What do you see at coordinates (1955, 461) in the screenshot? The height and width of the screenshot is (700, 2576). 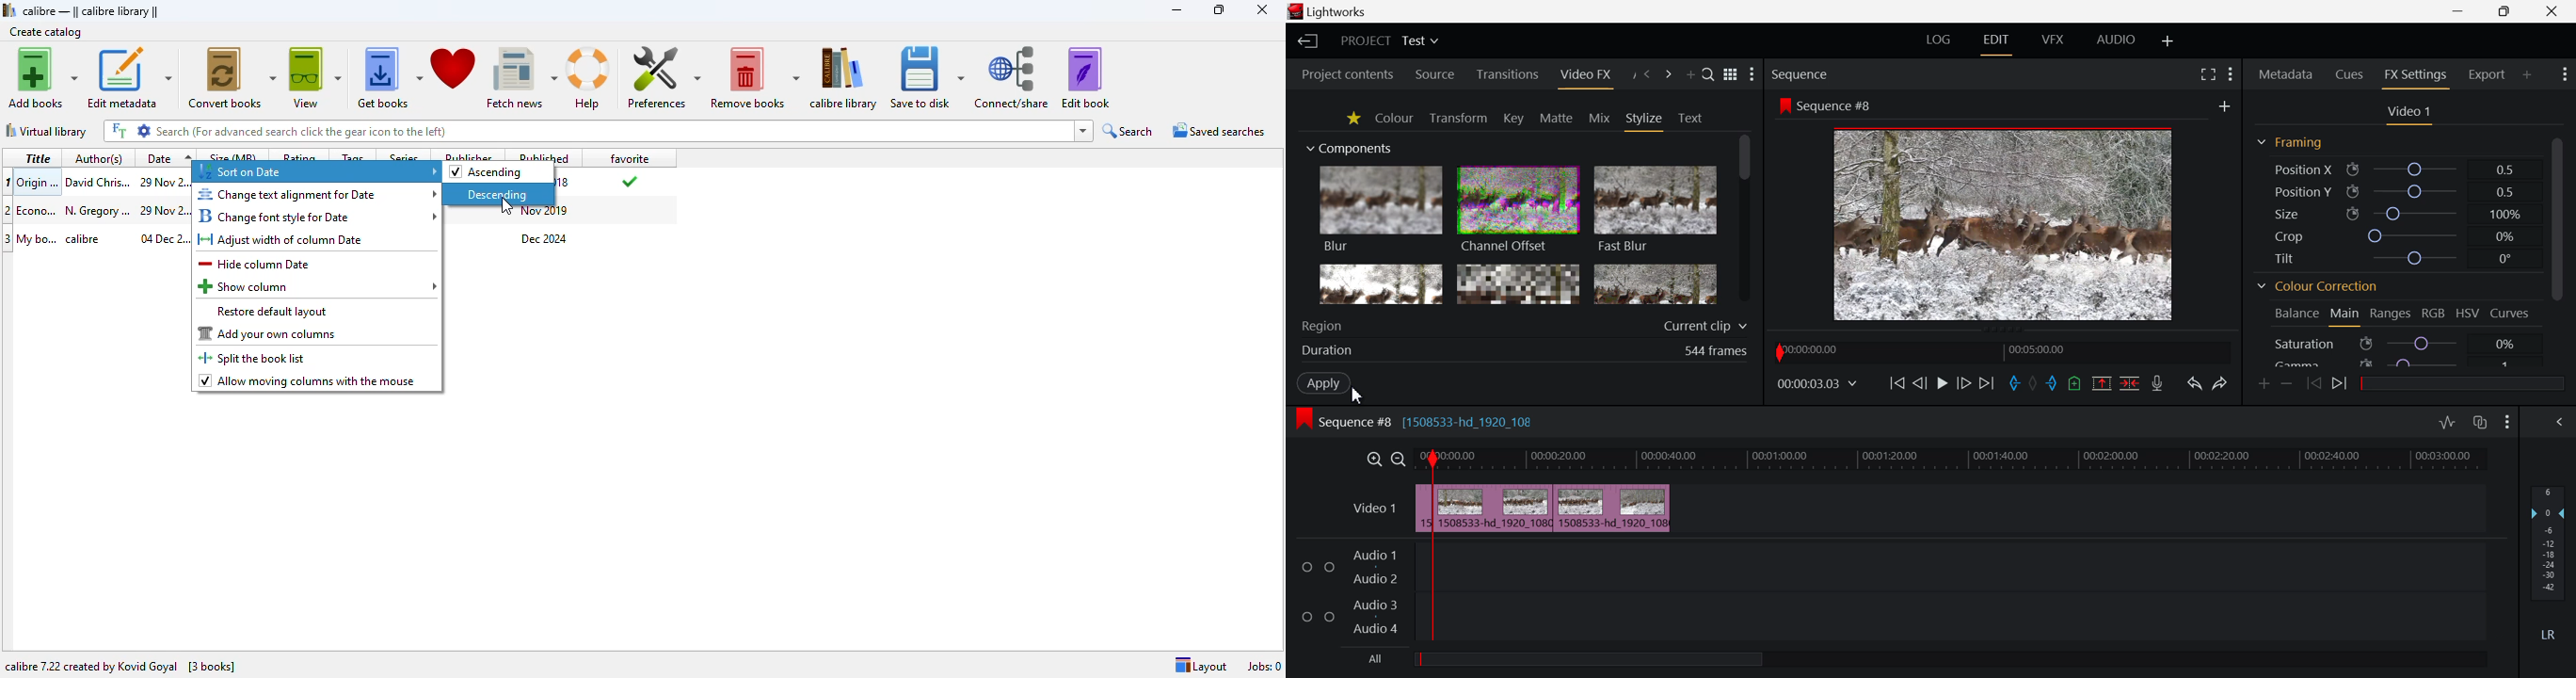 I see `Timeline Track` at bounding box center [1955, 461].